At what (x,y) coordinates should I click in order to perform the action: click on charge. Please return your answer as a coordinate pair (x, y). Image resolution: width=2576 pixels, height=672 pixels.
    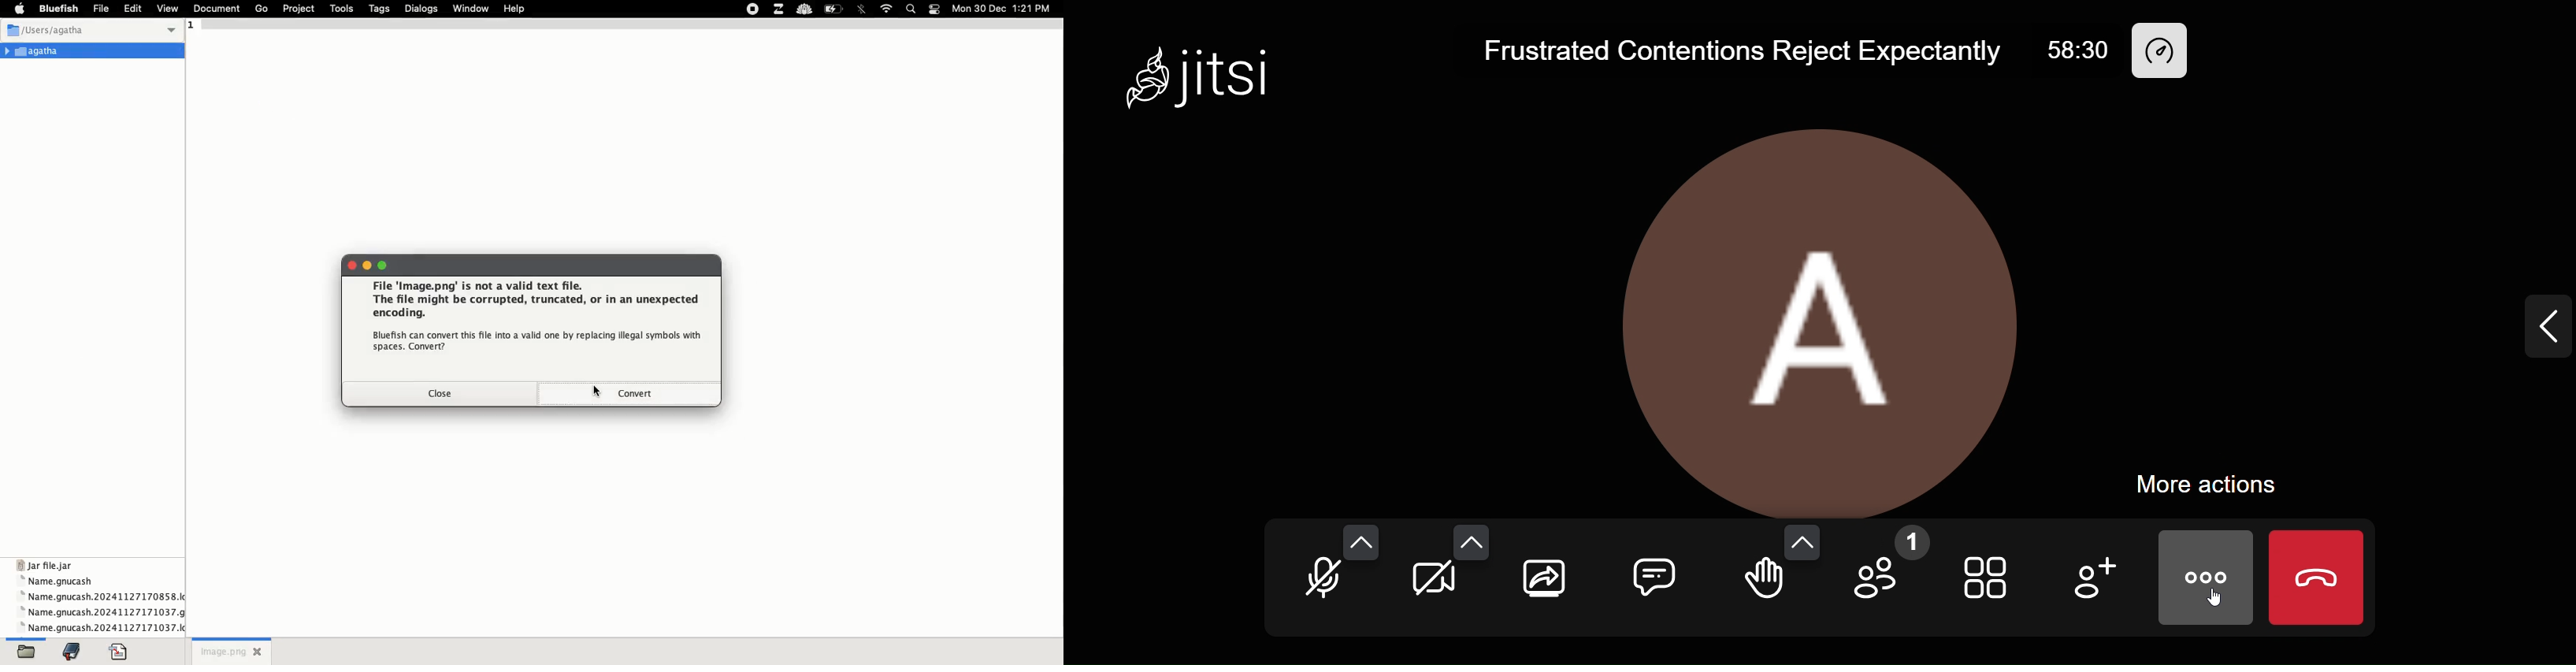
    Looking at the image, I should click on (835, 9).